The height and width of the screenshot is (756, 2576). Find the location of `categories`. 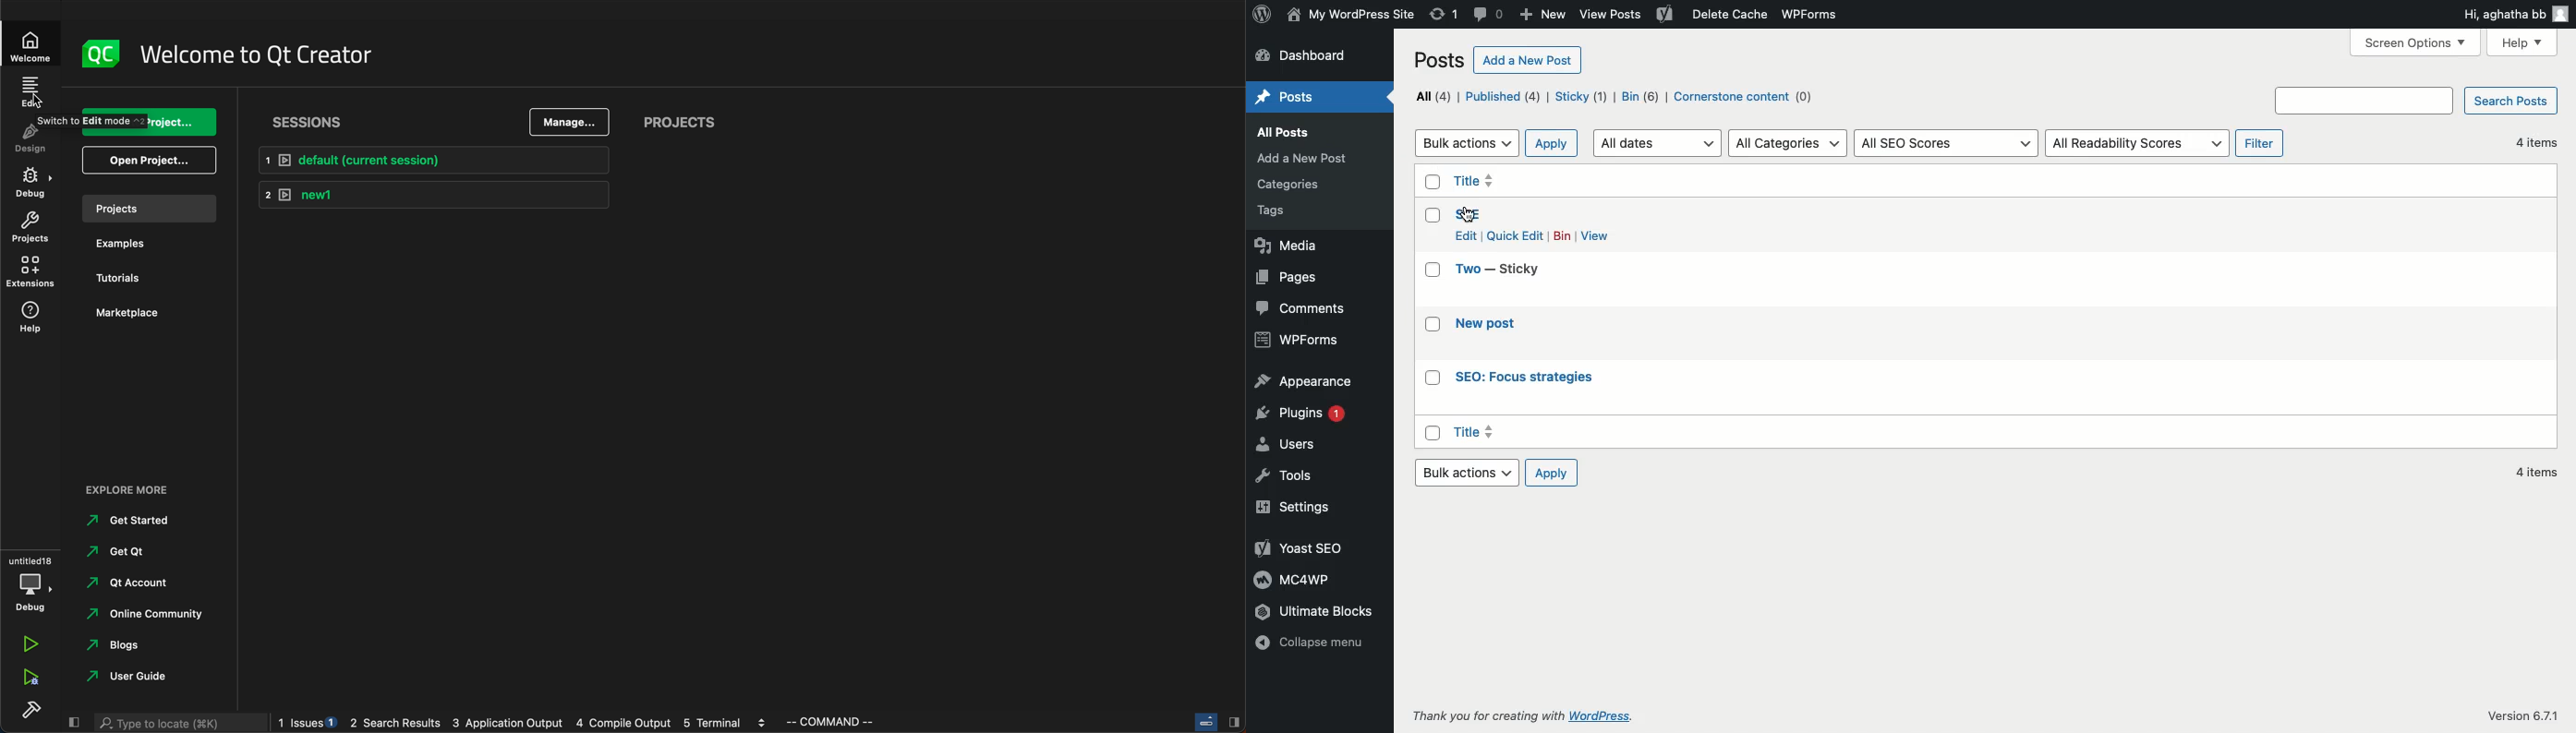

categories is located at coordinates (1295, 182).